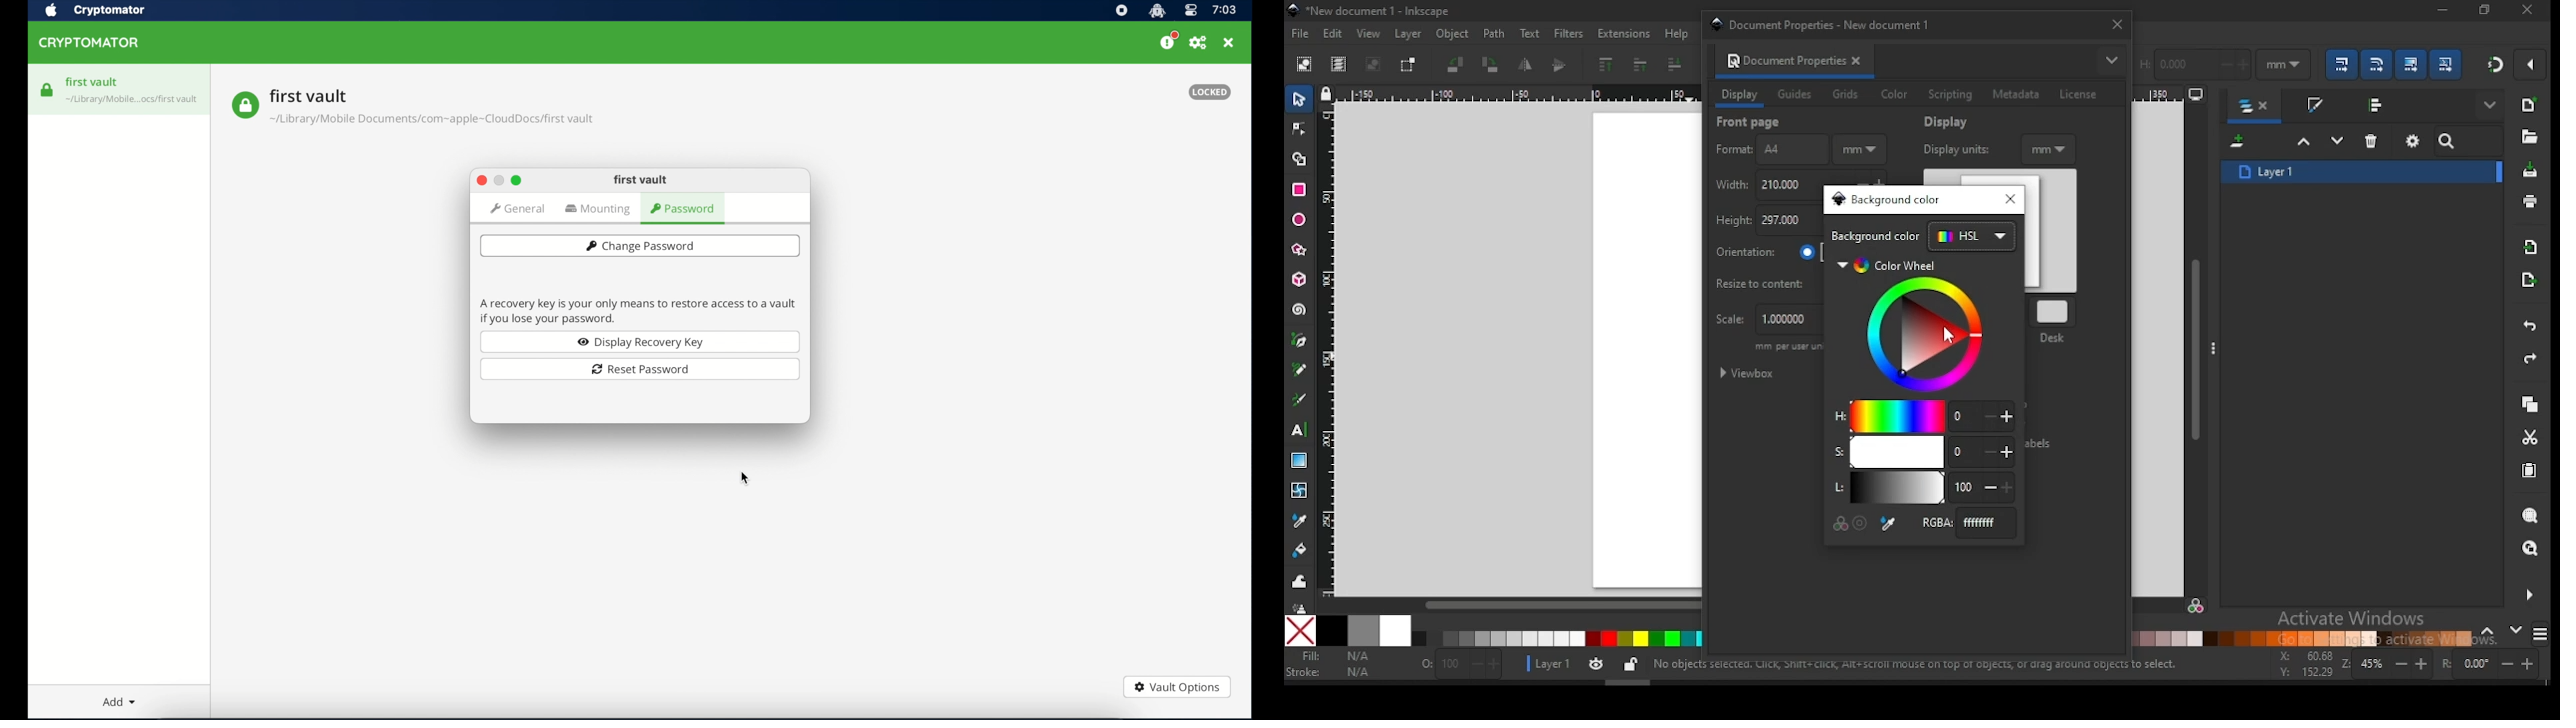 This screenshot has height=728, width=2576. What do you see at coordinates (1949, 122) in the screenshot?
I see `display` at bounding box center [1949, 122].